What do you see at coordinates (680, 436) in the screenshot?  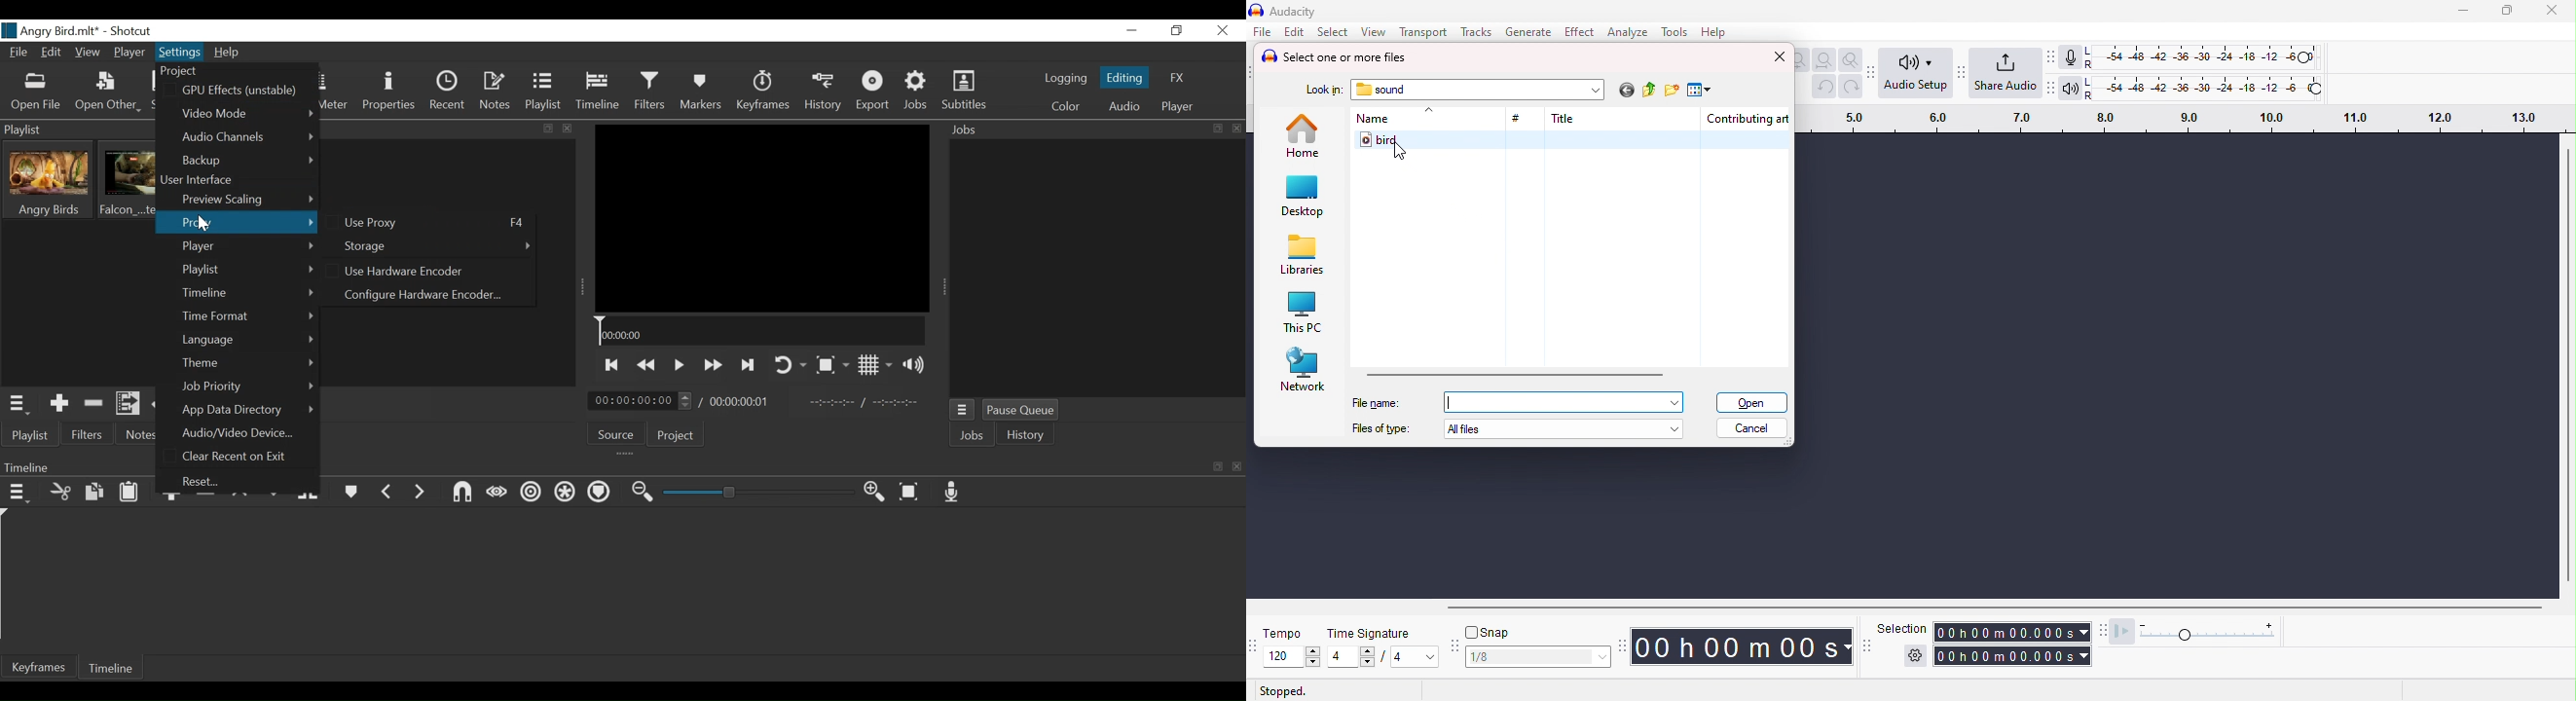 I see `Project` at bounding box center [680, 436].